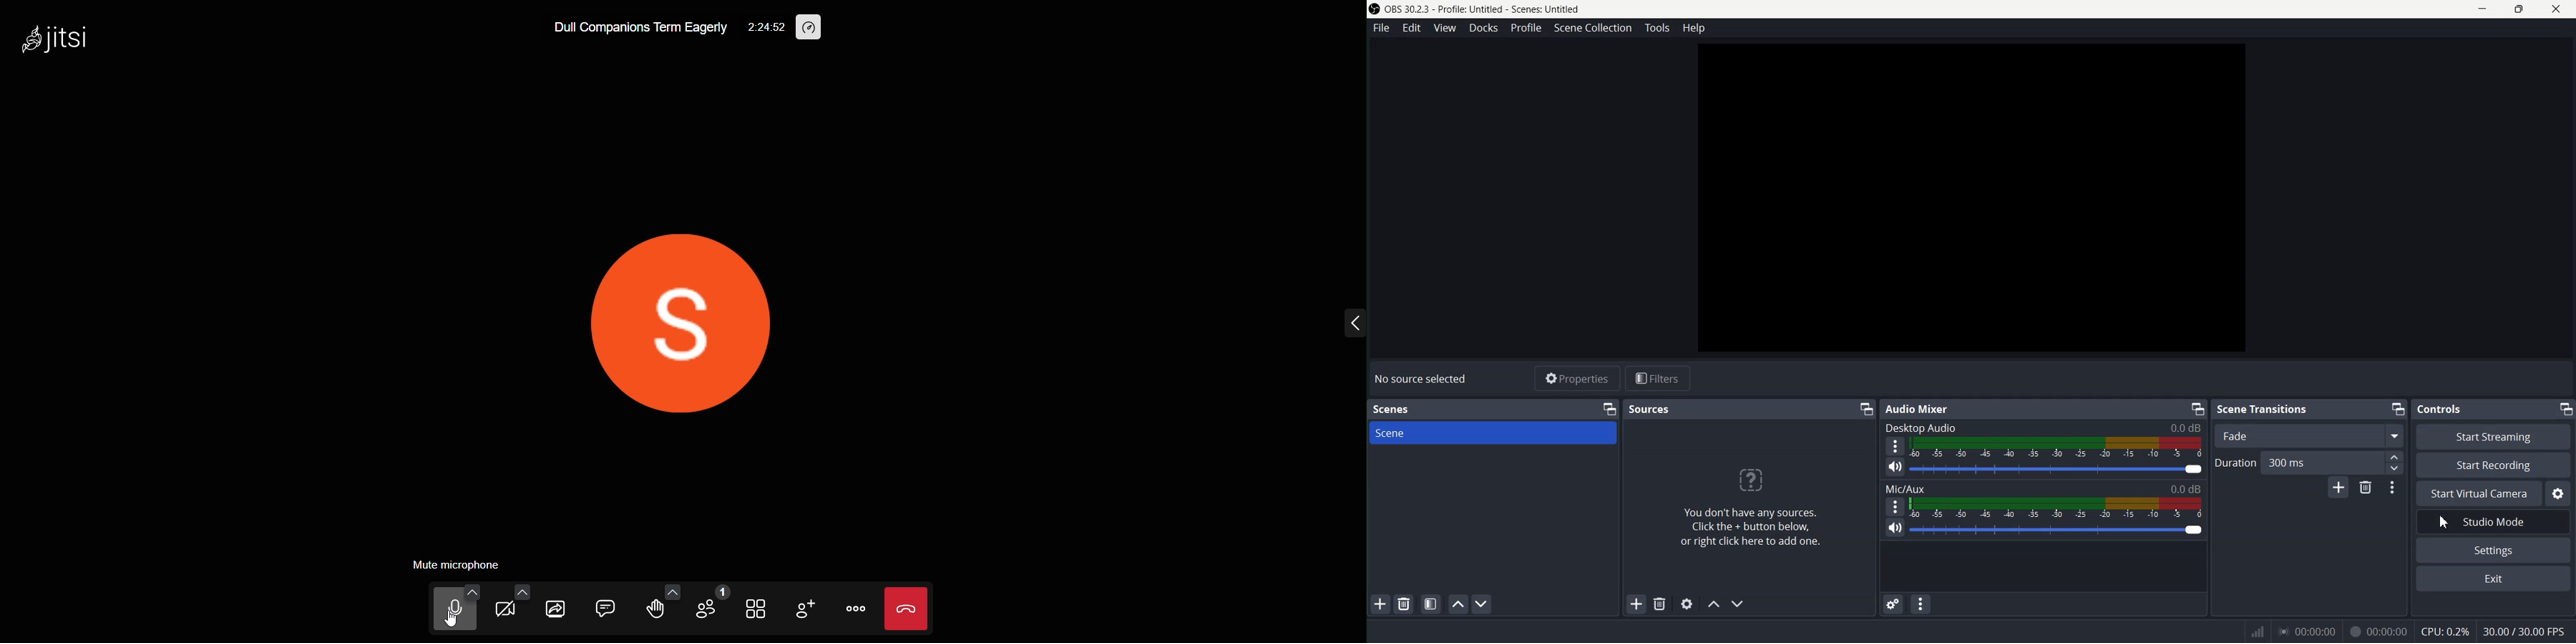 This screenshot has width=2576, height=644. What do you see at coordinates (1894, 528) in the screenshot?
I see `Mute/ Unmute` at bounding box center [1894, 528].